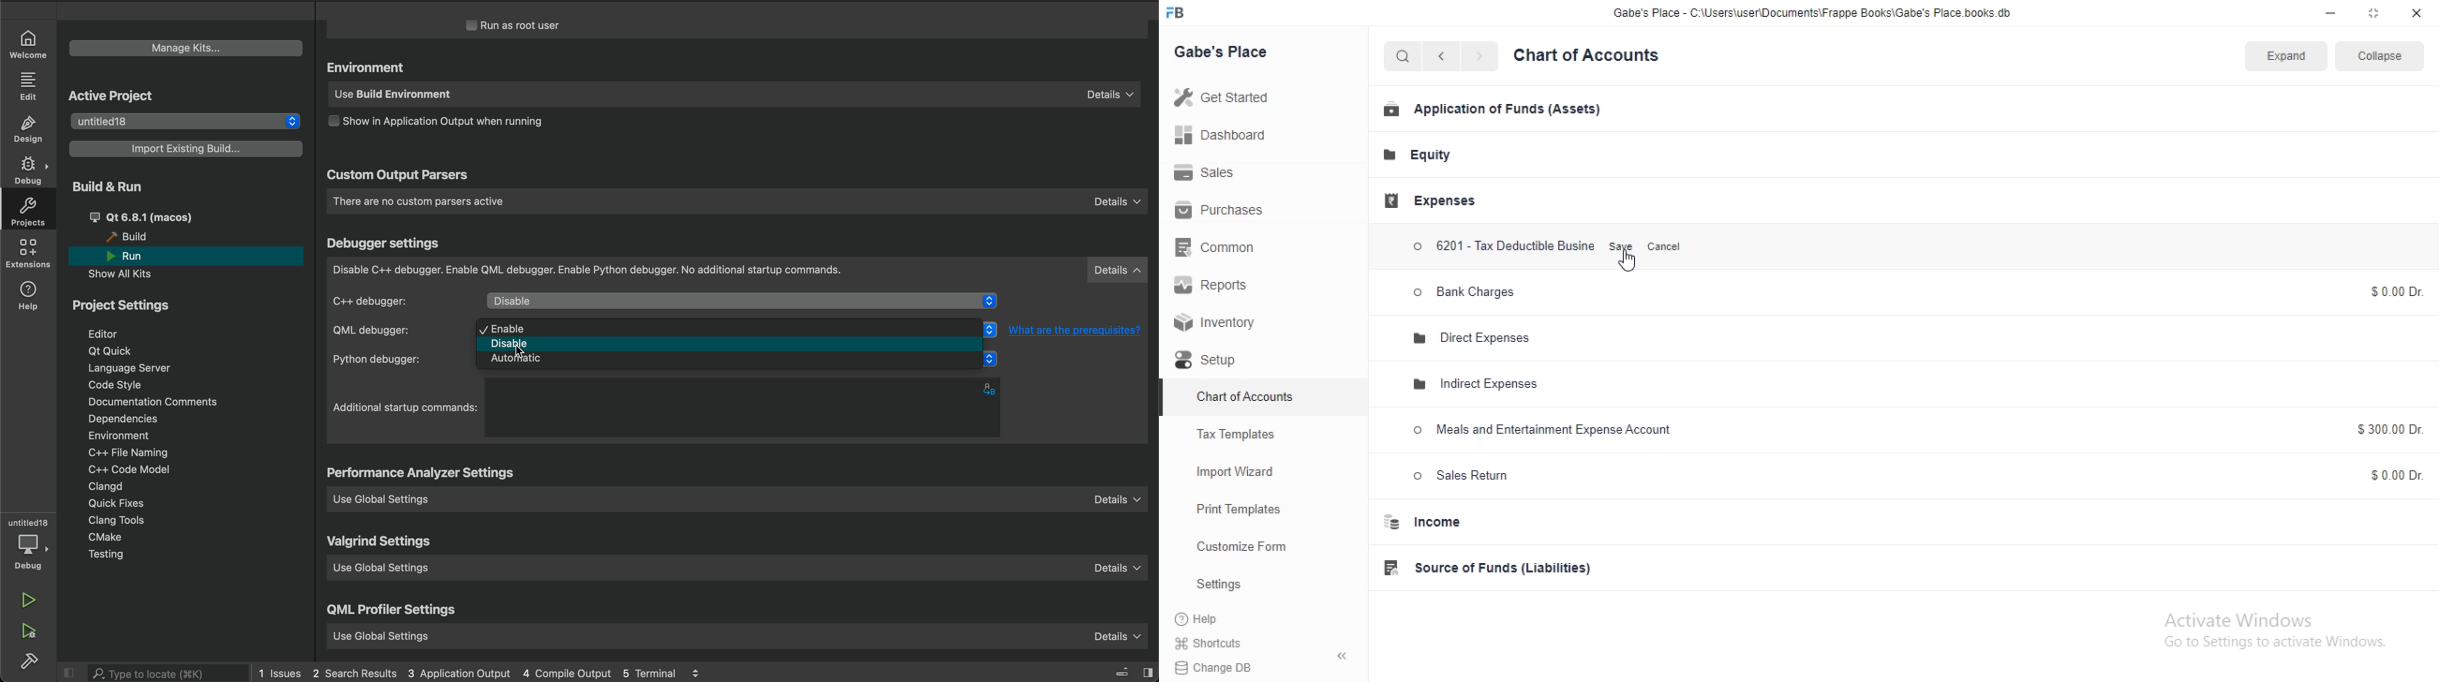  Describe the element at coordinates (1225, 212) in the screenshot. I see `Purchases` at that location.